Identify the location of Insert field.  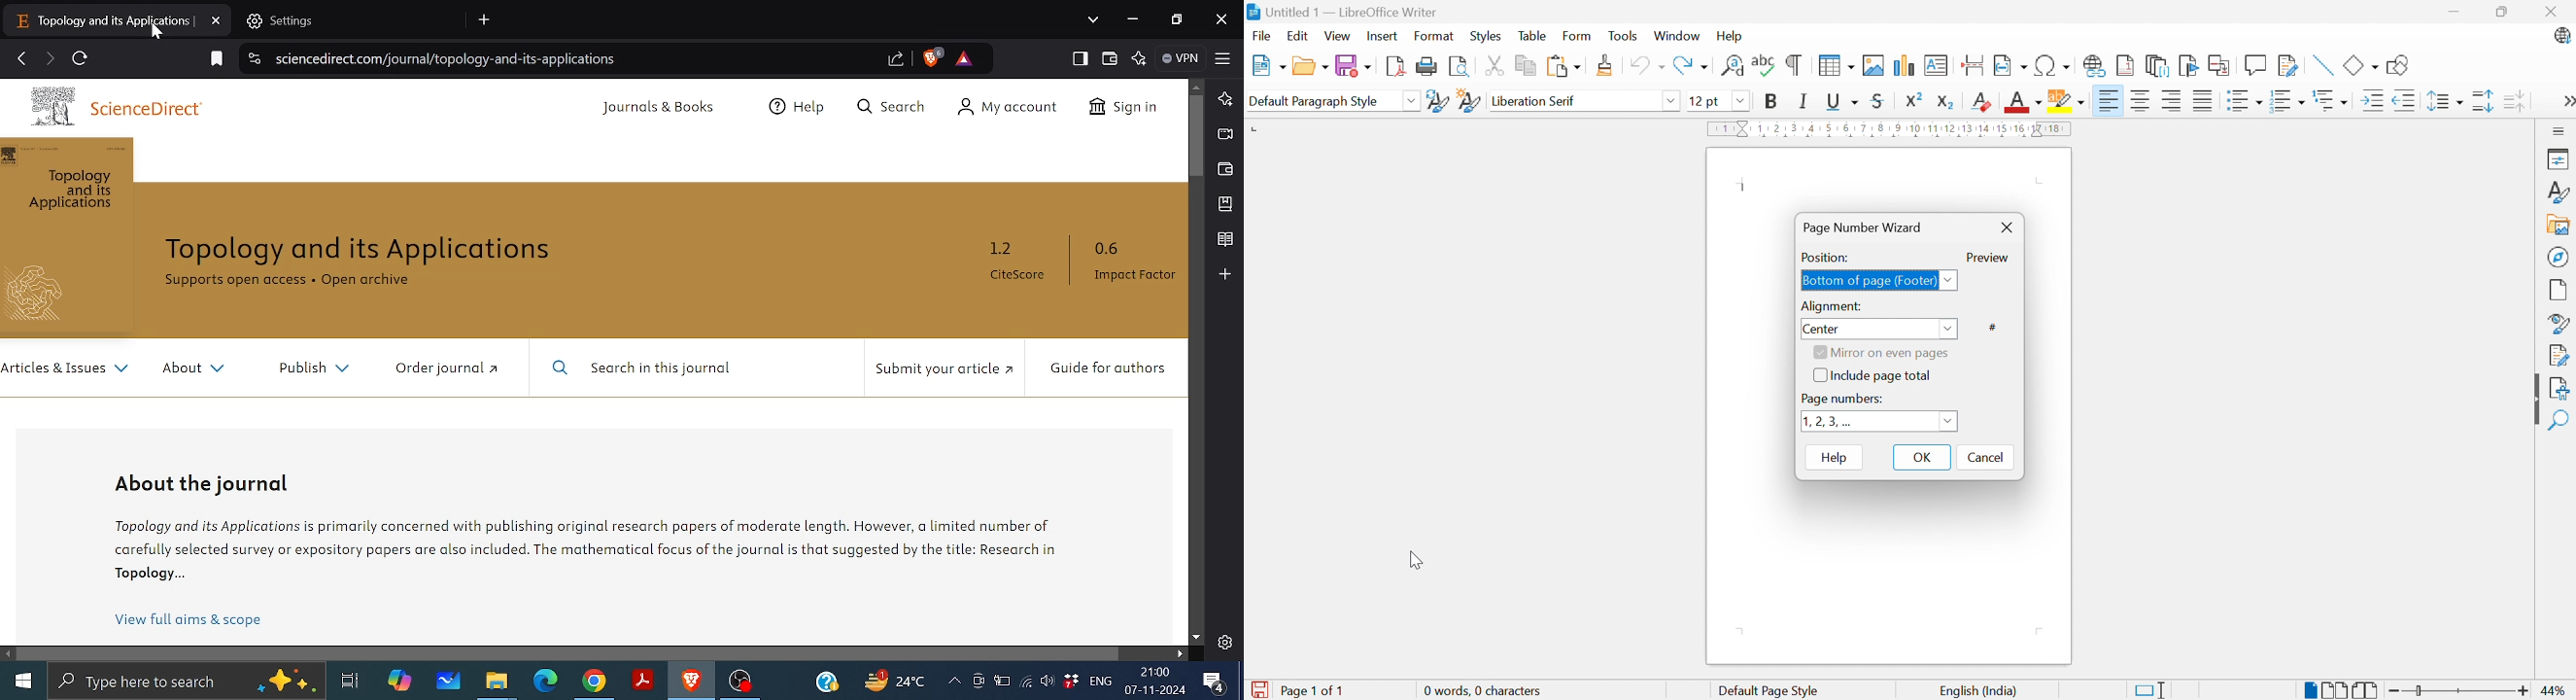
(2012, 65).